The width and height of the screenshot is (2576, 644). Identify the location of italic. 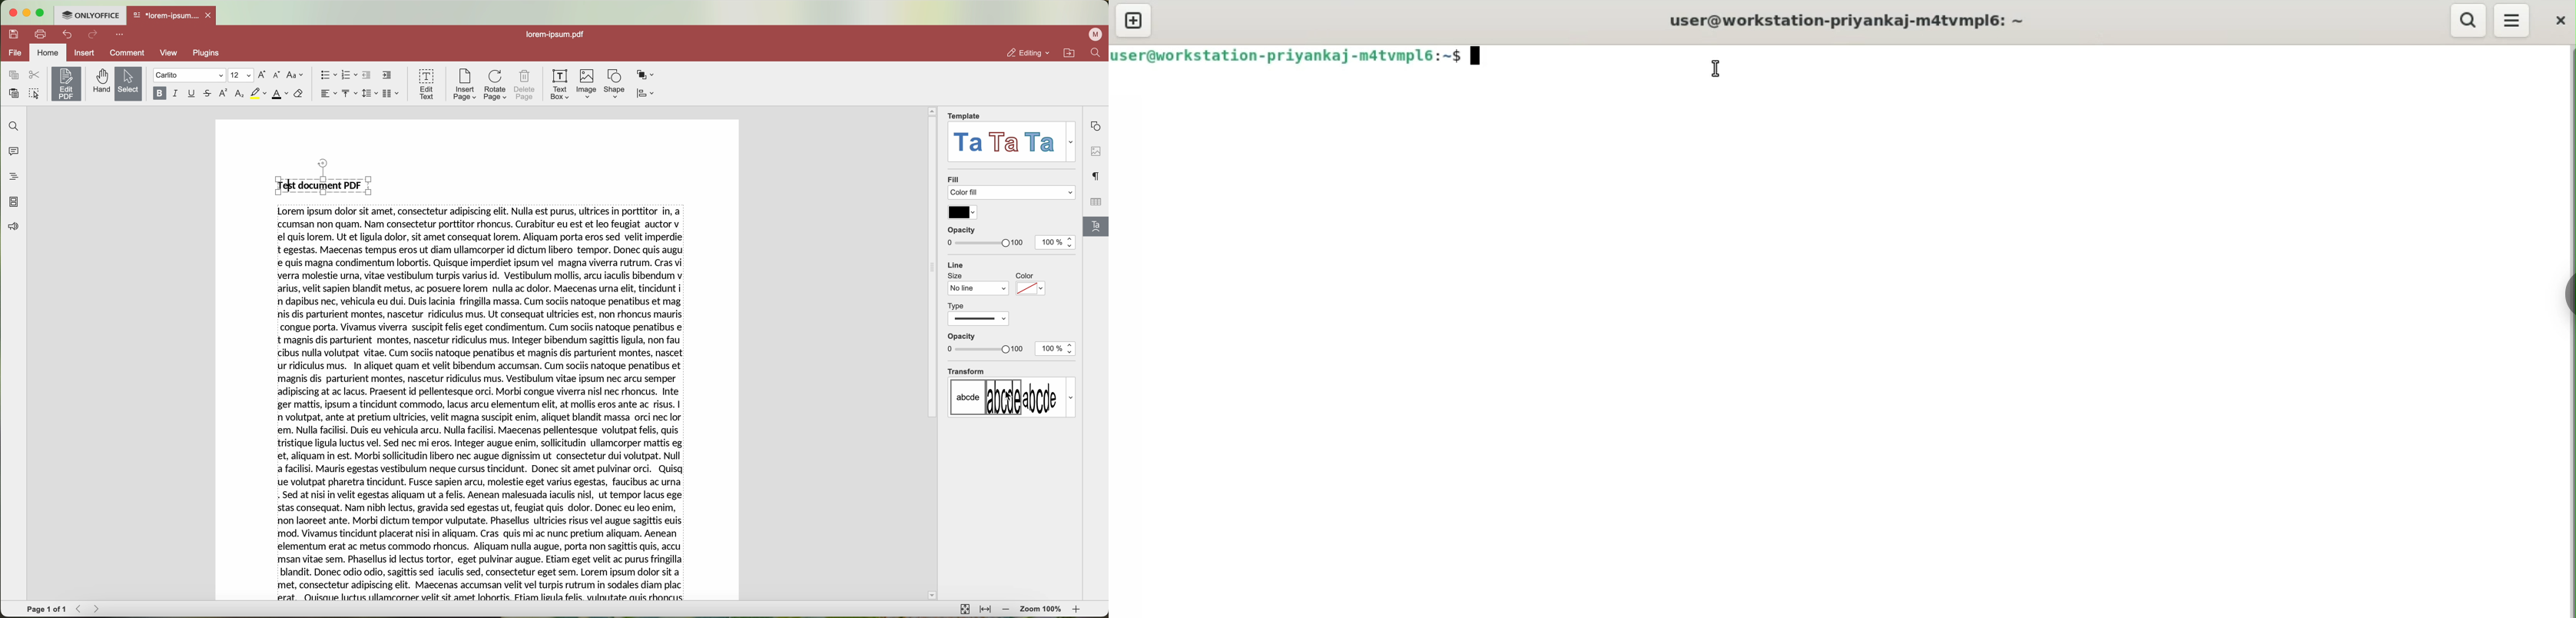
(176, 94).